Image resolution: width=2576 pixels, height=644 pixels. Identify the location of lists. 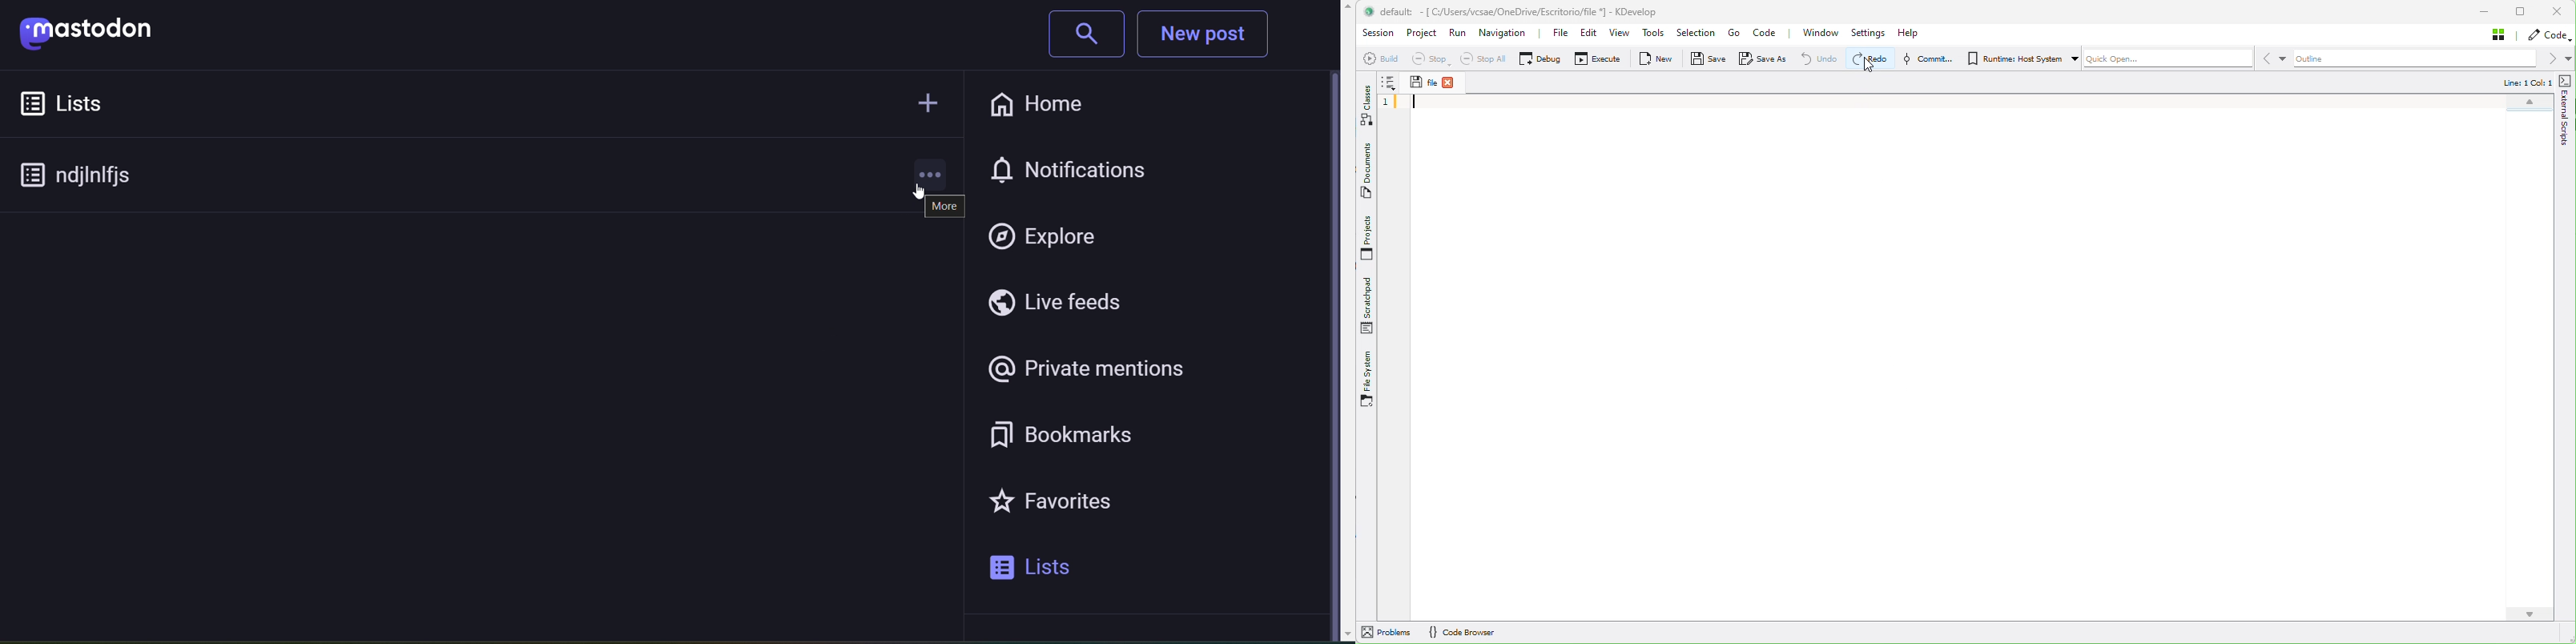
(1049, 569).